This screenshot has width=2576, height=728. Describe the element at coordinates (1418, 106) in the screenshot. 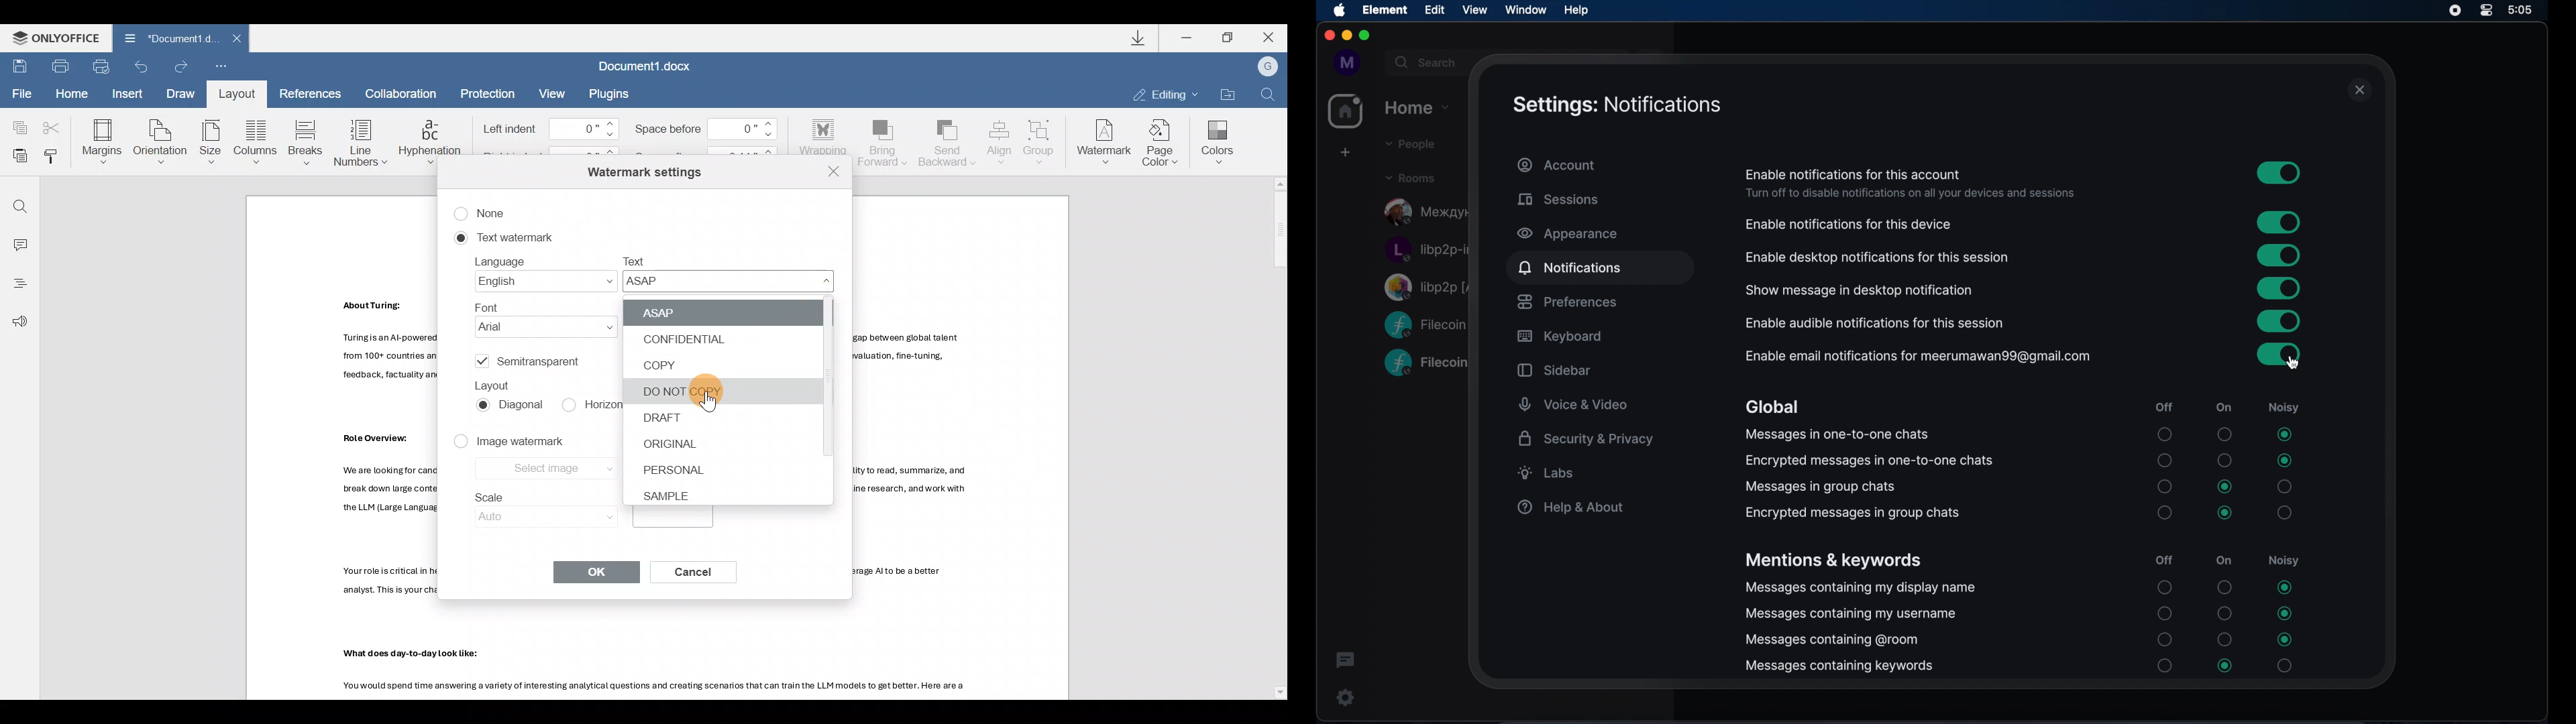

I see `home` at that location.